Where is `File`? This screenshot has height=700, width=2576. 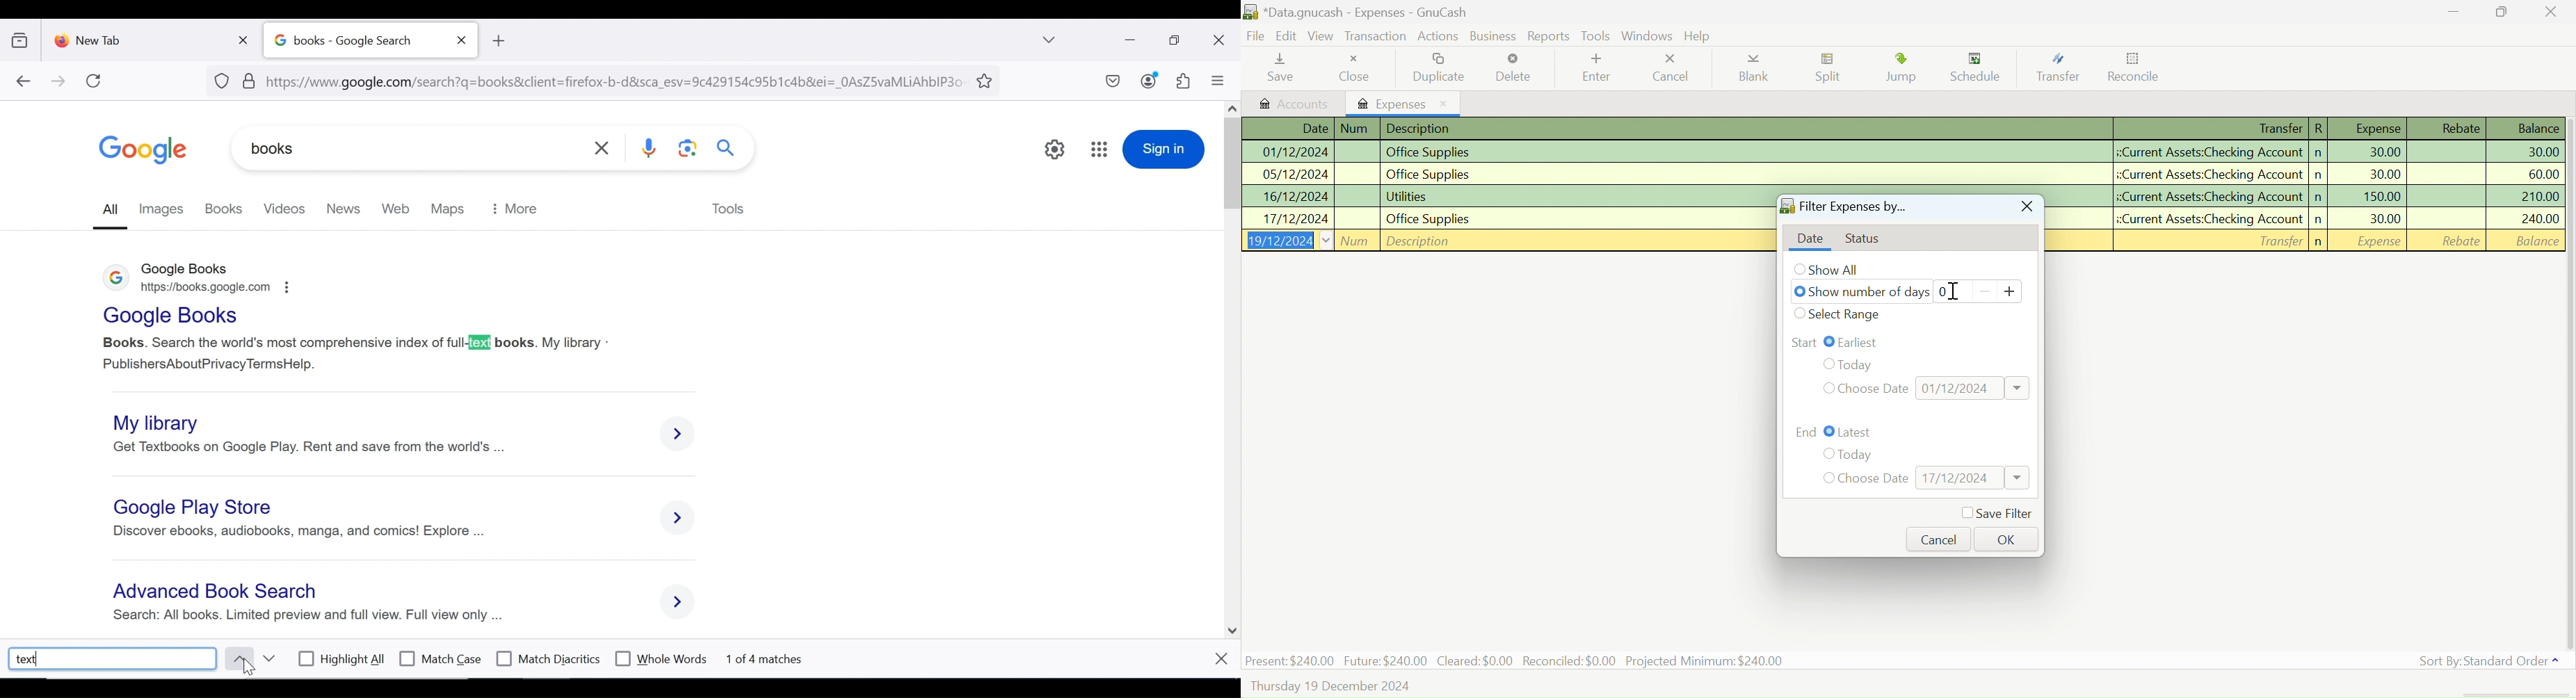
File is located at coordinates (1255, 38).